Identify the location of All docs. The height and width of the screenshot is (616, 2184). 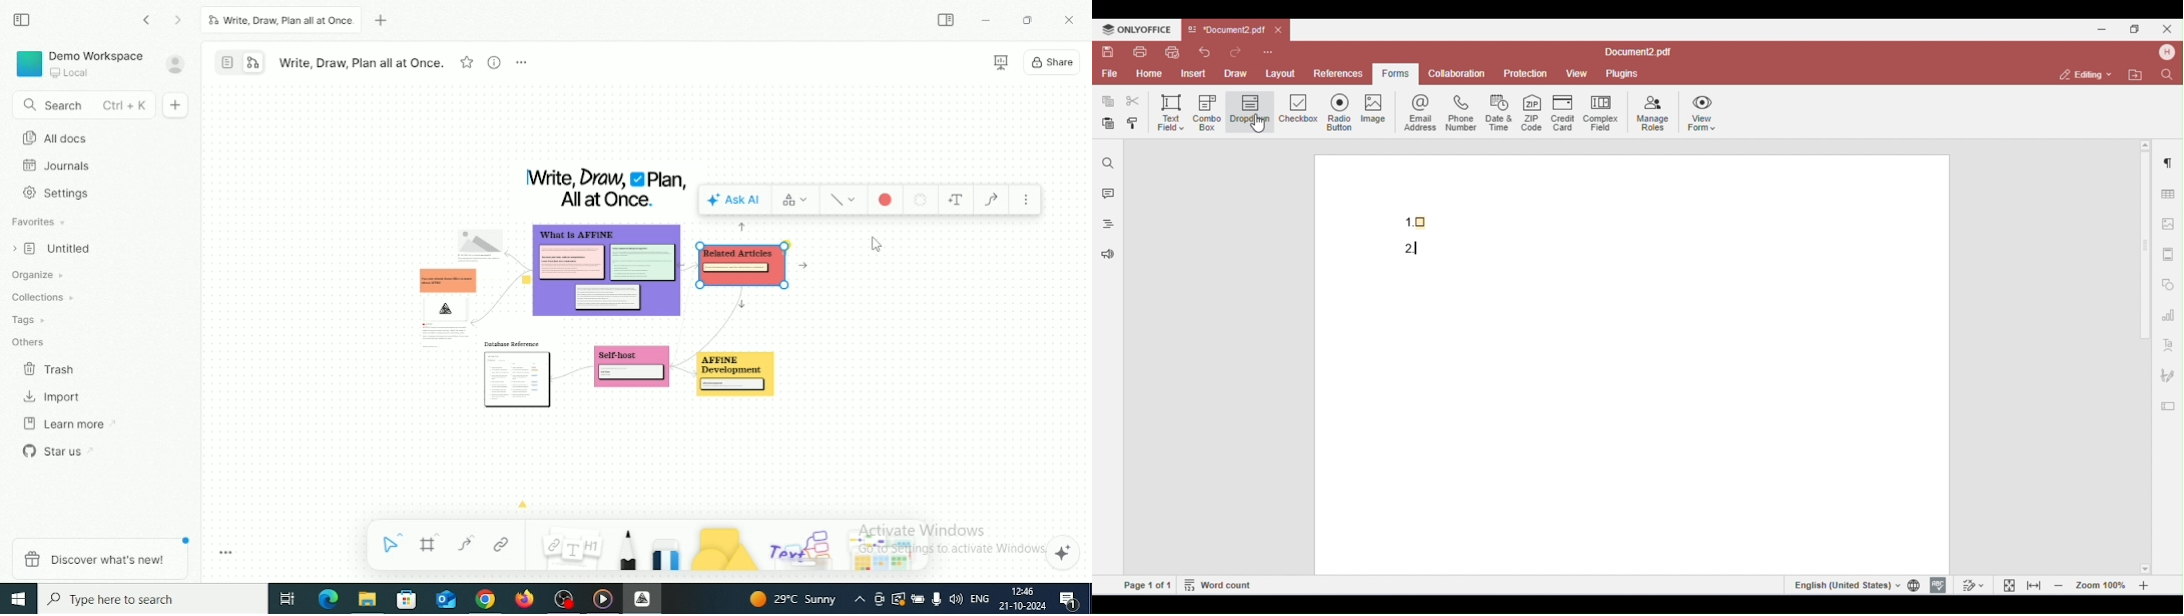
(55, 138).